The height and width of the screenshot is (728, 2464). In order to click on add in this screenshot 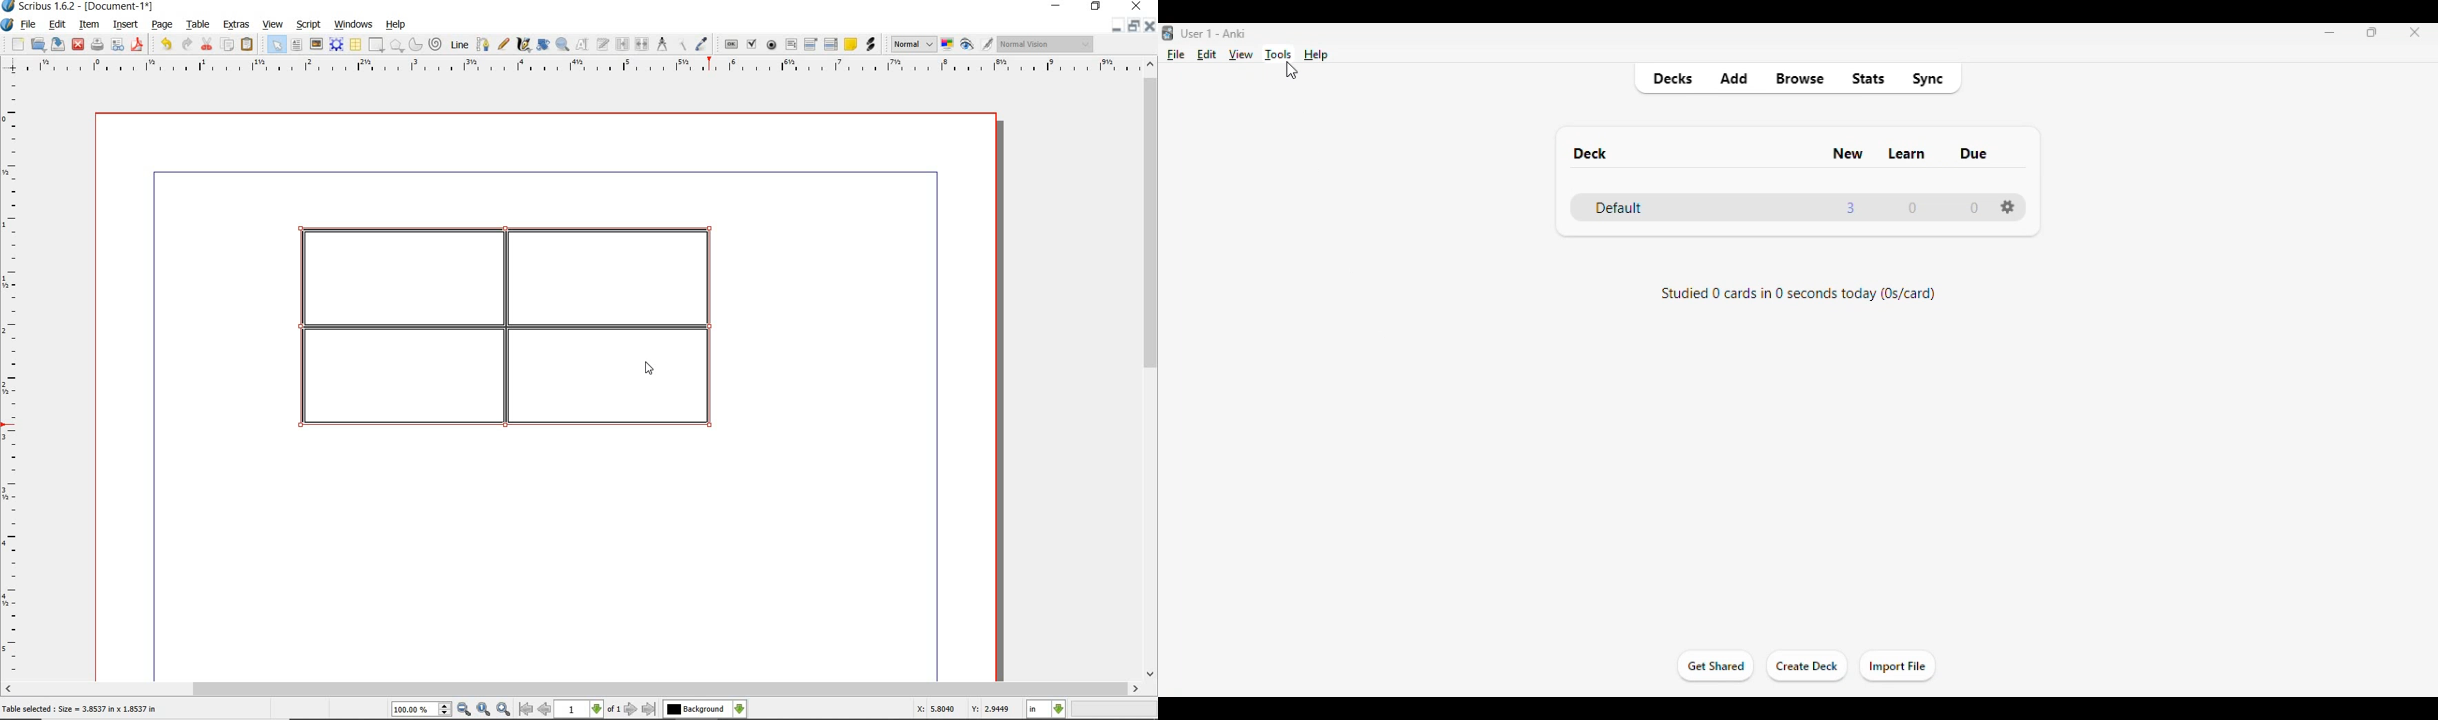, I will do `click(1734, 78)`.